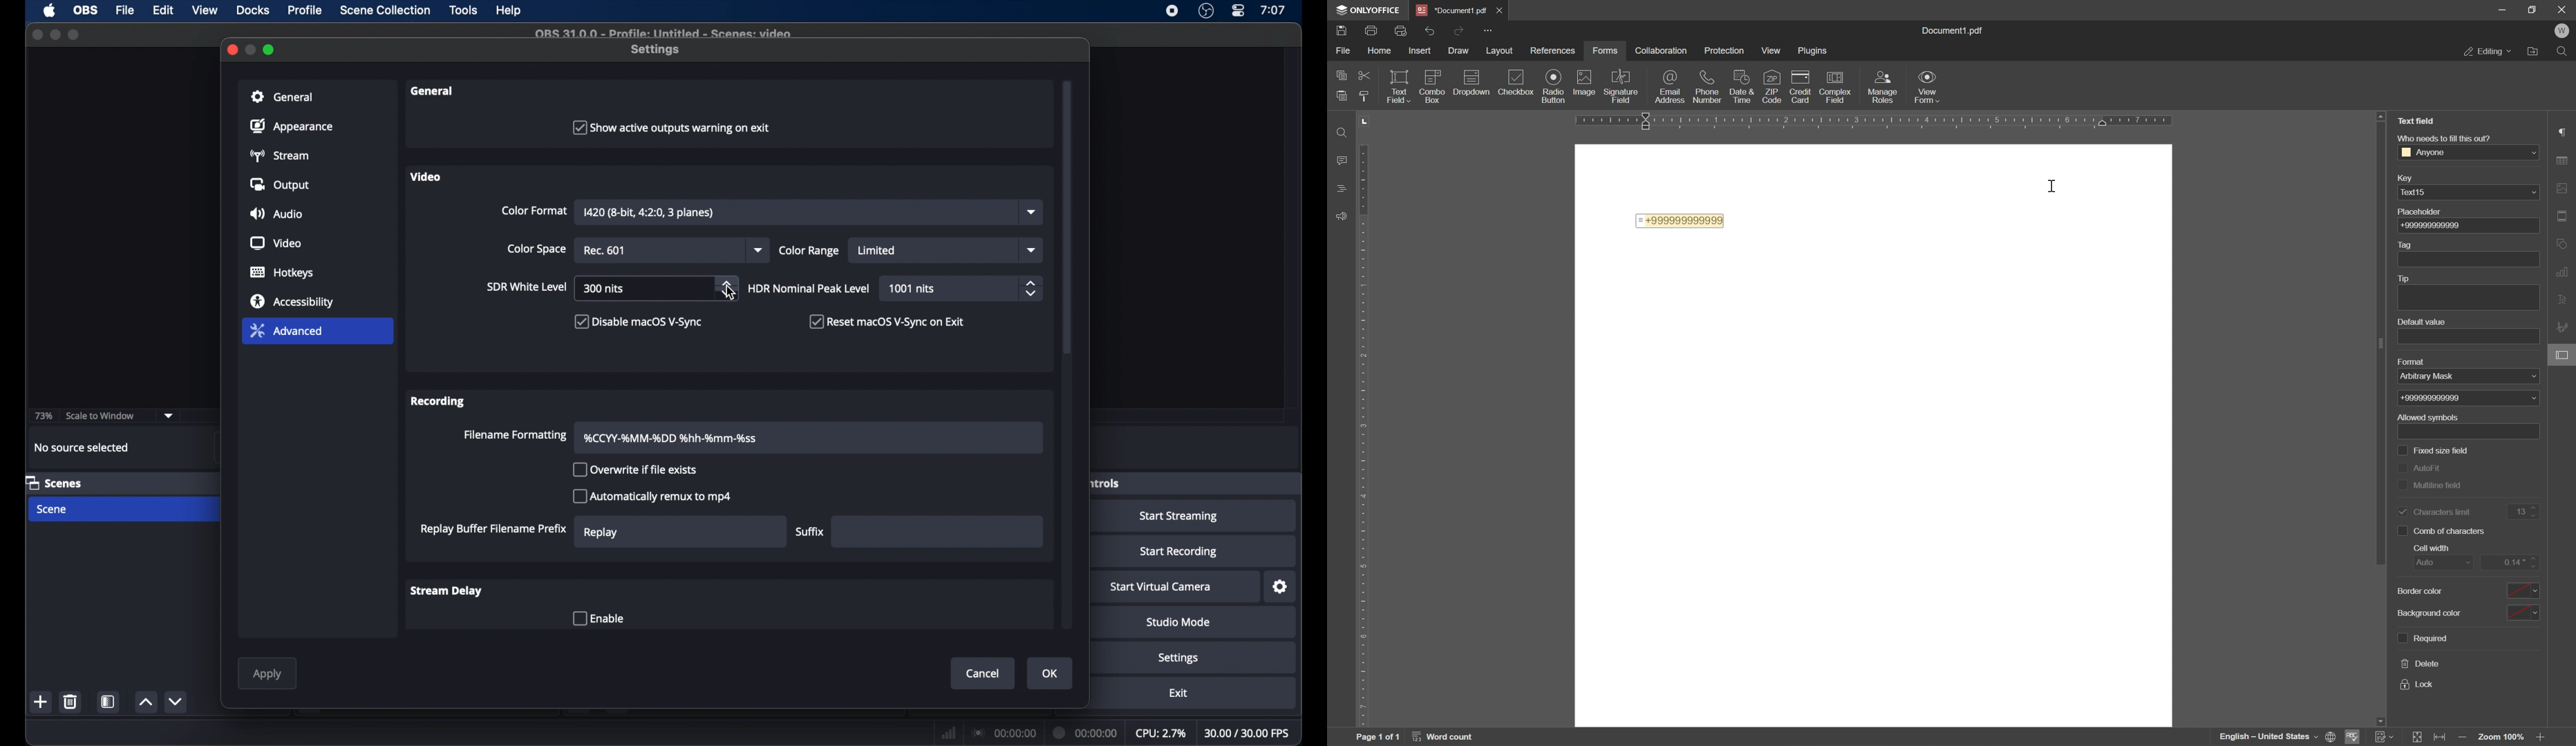  Describe the element at coordinates (2469, 614) in the screenshot. I see `background color` at that location.